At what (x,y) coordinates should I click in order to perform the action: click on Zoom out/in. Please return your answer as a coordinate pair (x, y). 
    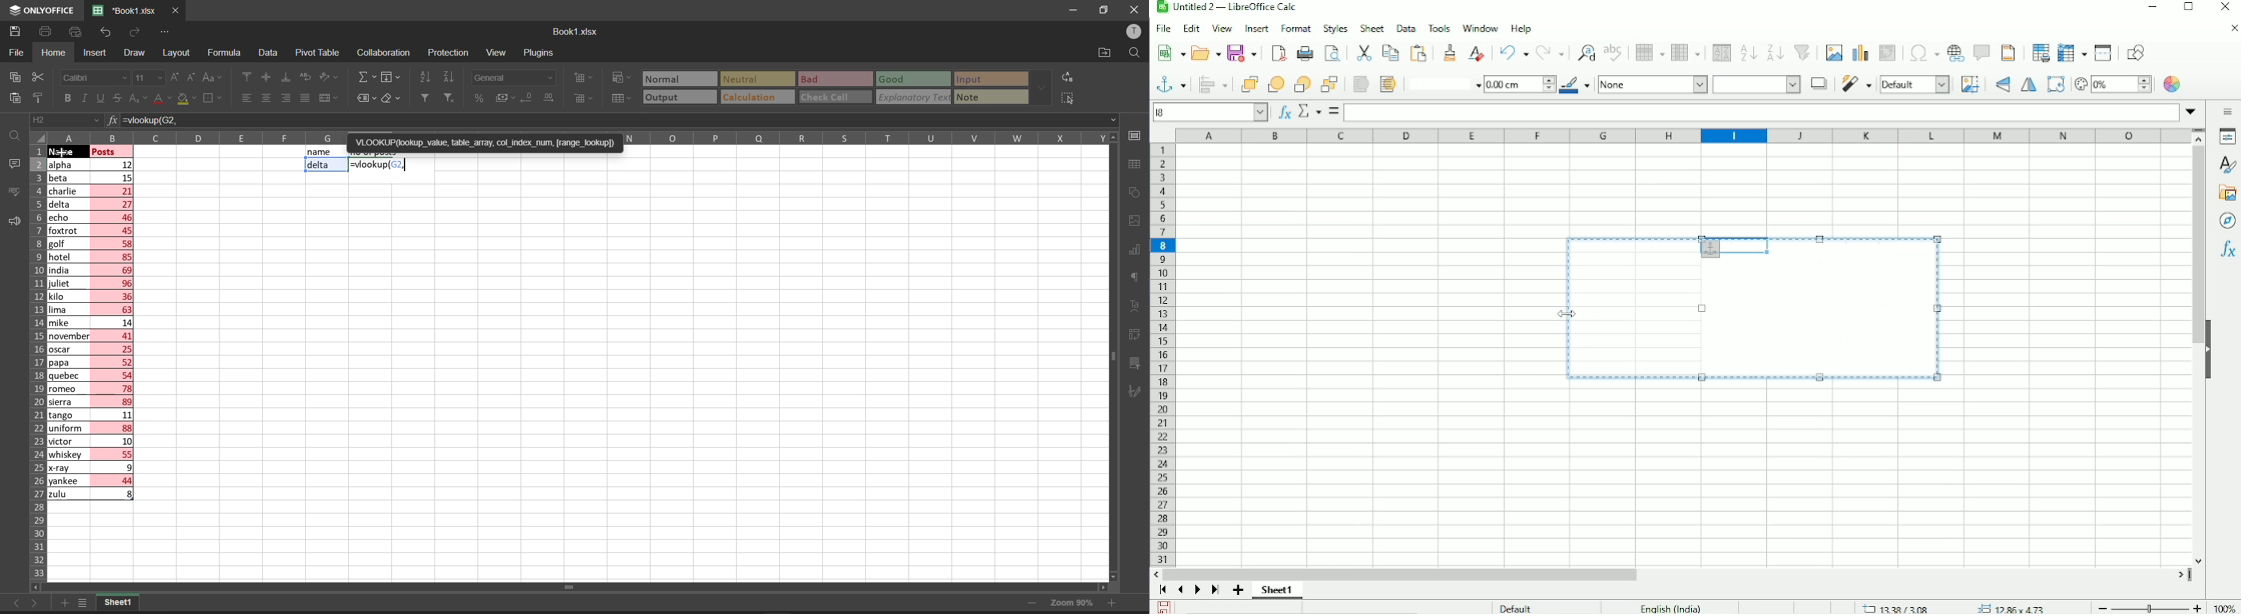
    Looking at the image, I should click on (2146, 606).